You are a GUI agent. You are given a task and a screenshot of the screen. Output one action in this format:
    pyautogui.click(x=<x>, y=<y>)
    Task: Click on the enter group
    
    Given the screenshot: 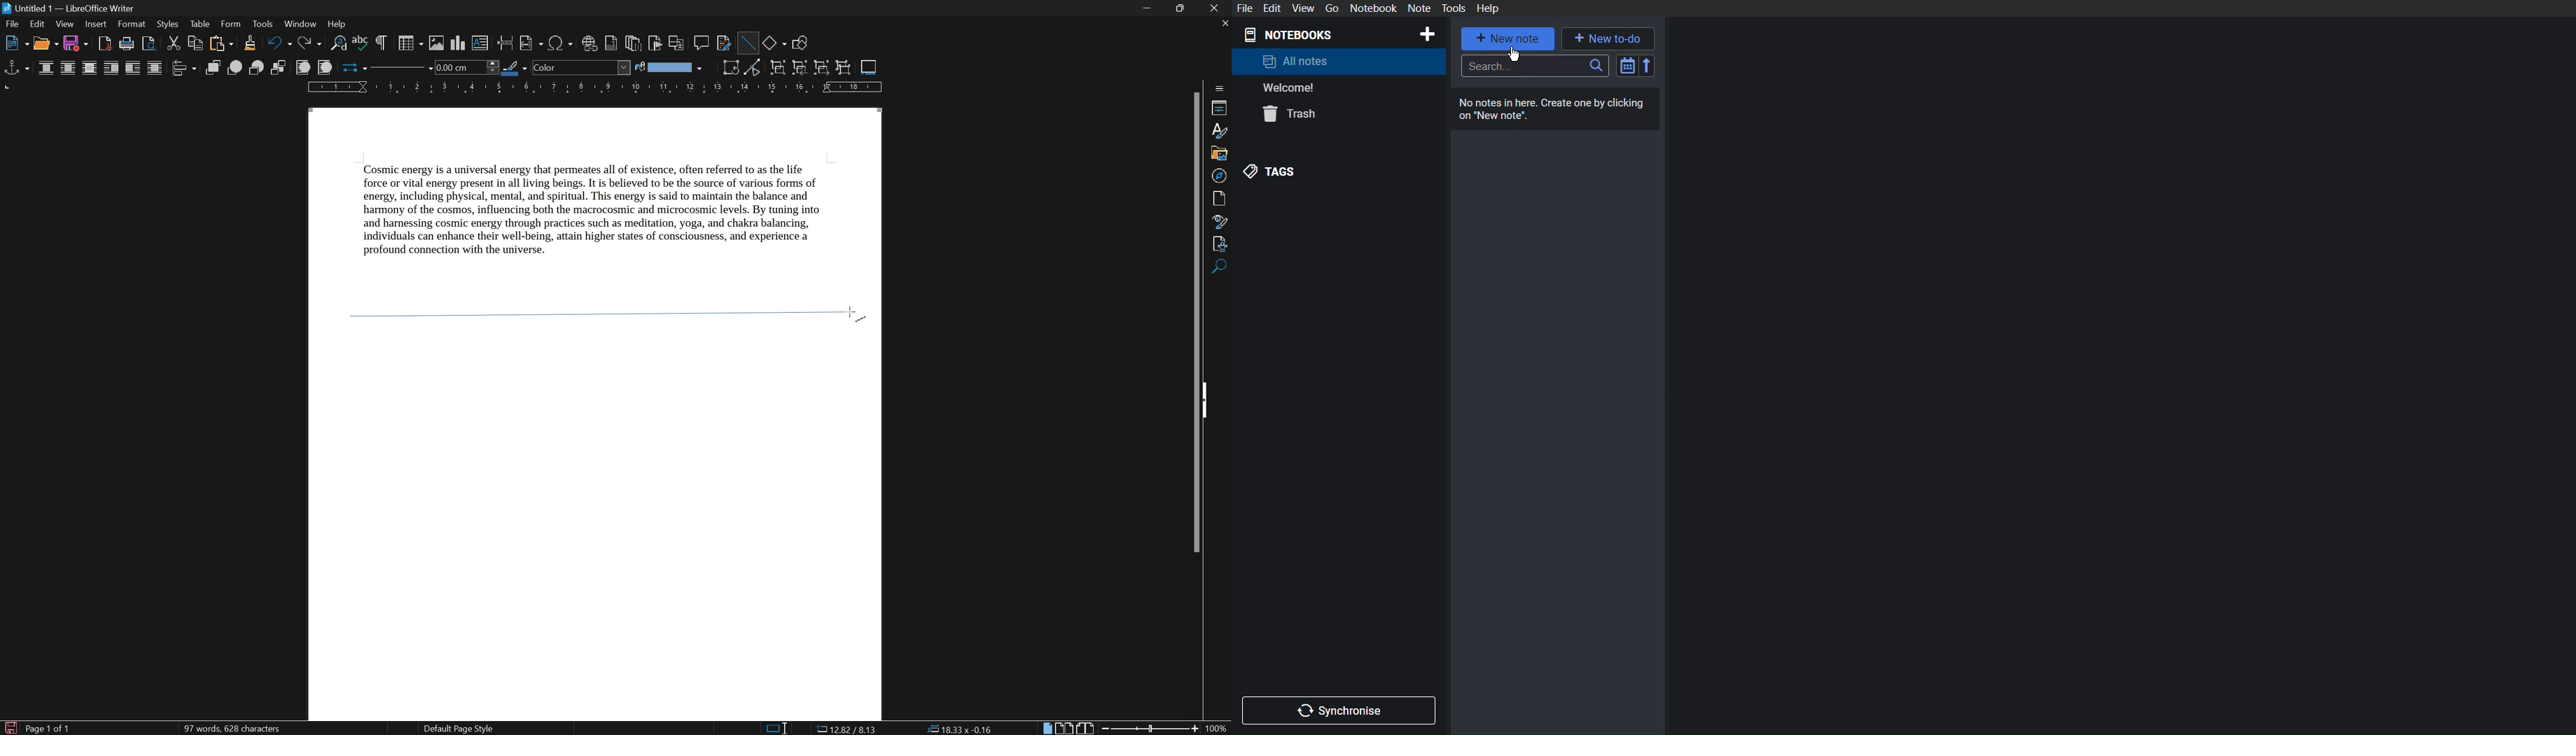 What is the action you would take?
    pyautogui.click(x=800, y=68)
    